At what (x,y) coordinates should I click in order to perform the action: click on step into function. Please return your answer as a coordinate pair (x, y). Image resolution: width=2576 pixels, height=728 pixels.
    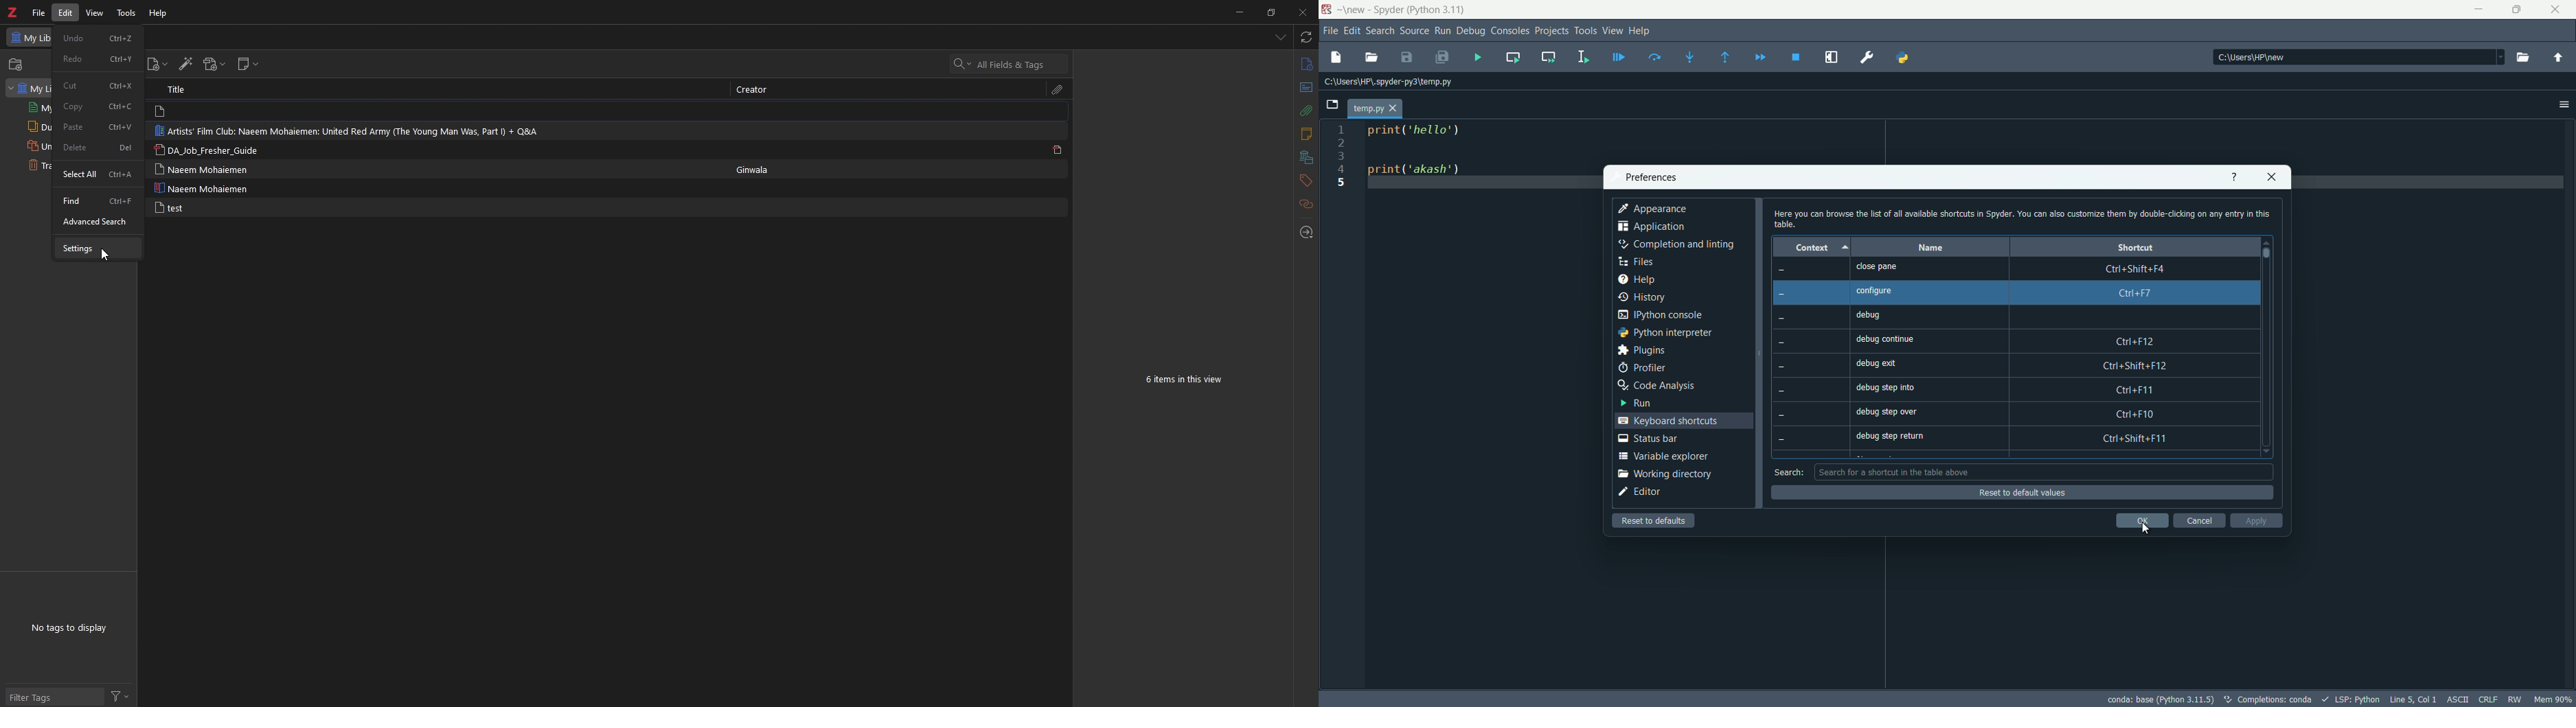
    Looking at the image, I should click on (1691, 58).